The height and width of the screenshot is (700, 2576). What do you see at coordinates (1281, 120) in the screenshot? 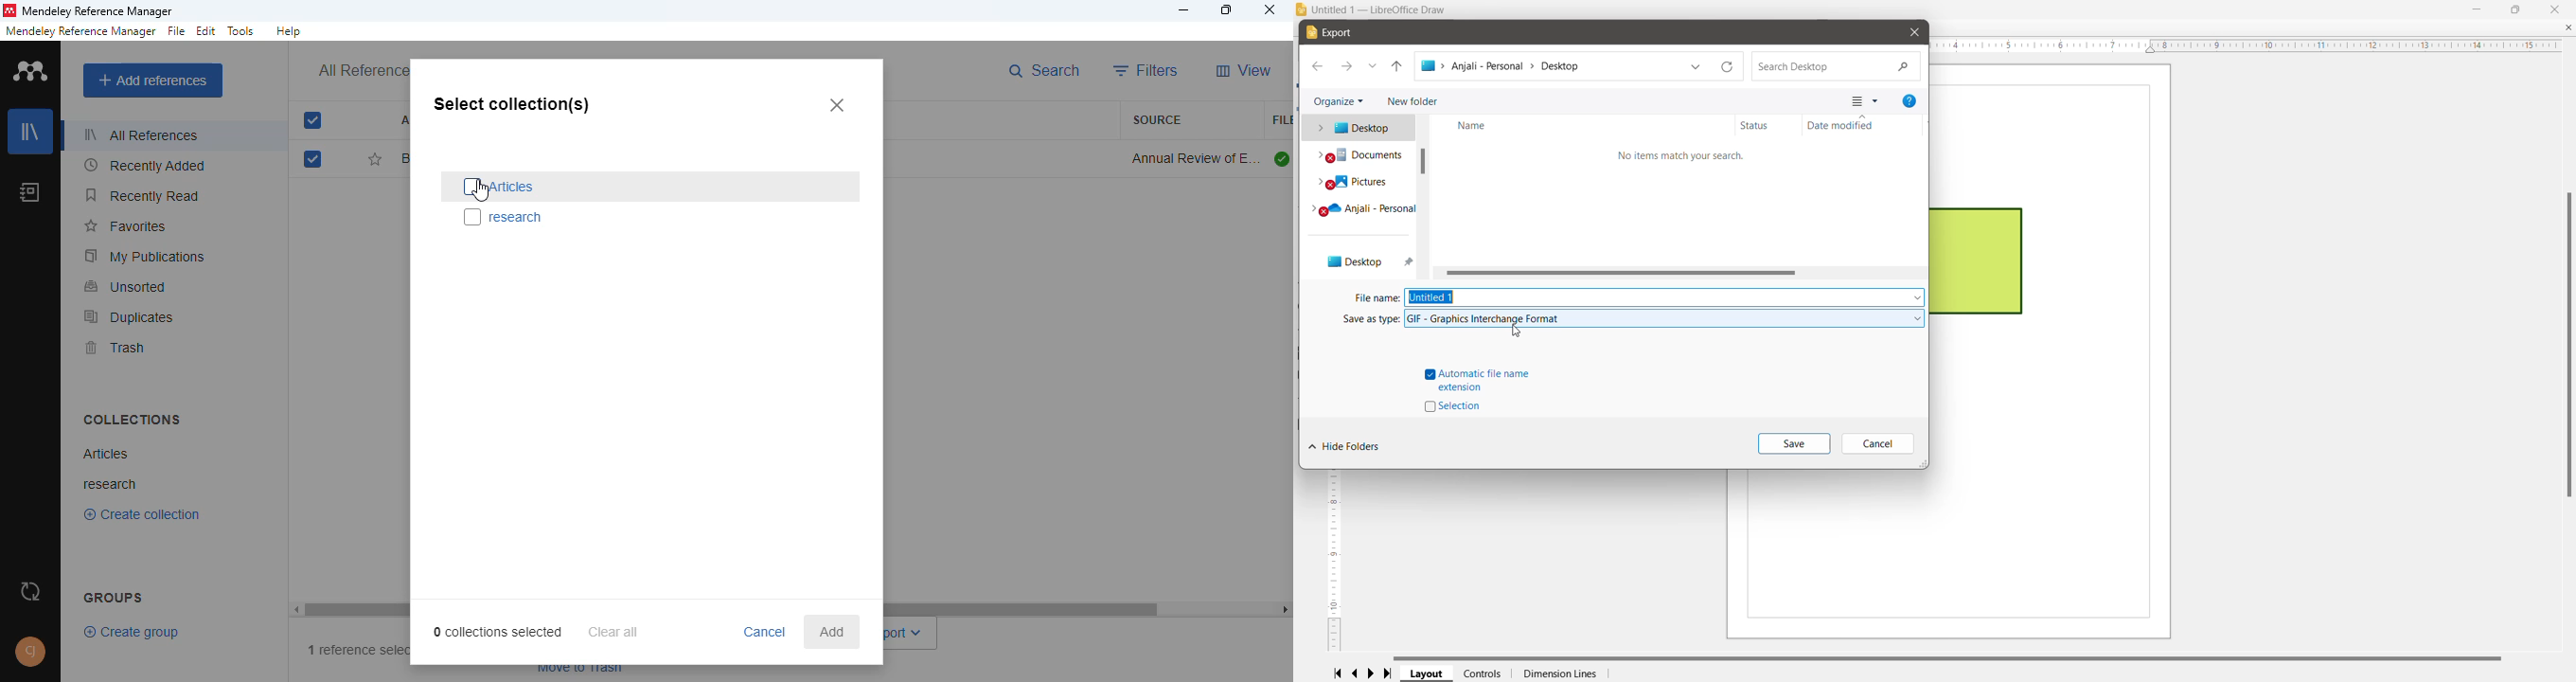
I see `file` at bounding box center [1281, 120].